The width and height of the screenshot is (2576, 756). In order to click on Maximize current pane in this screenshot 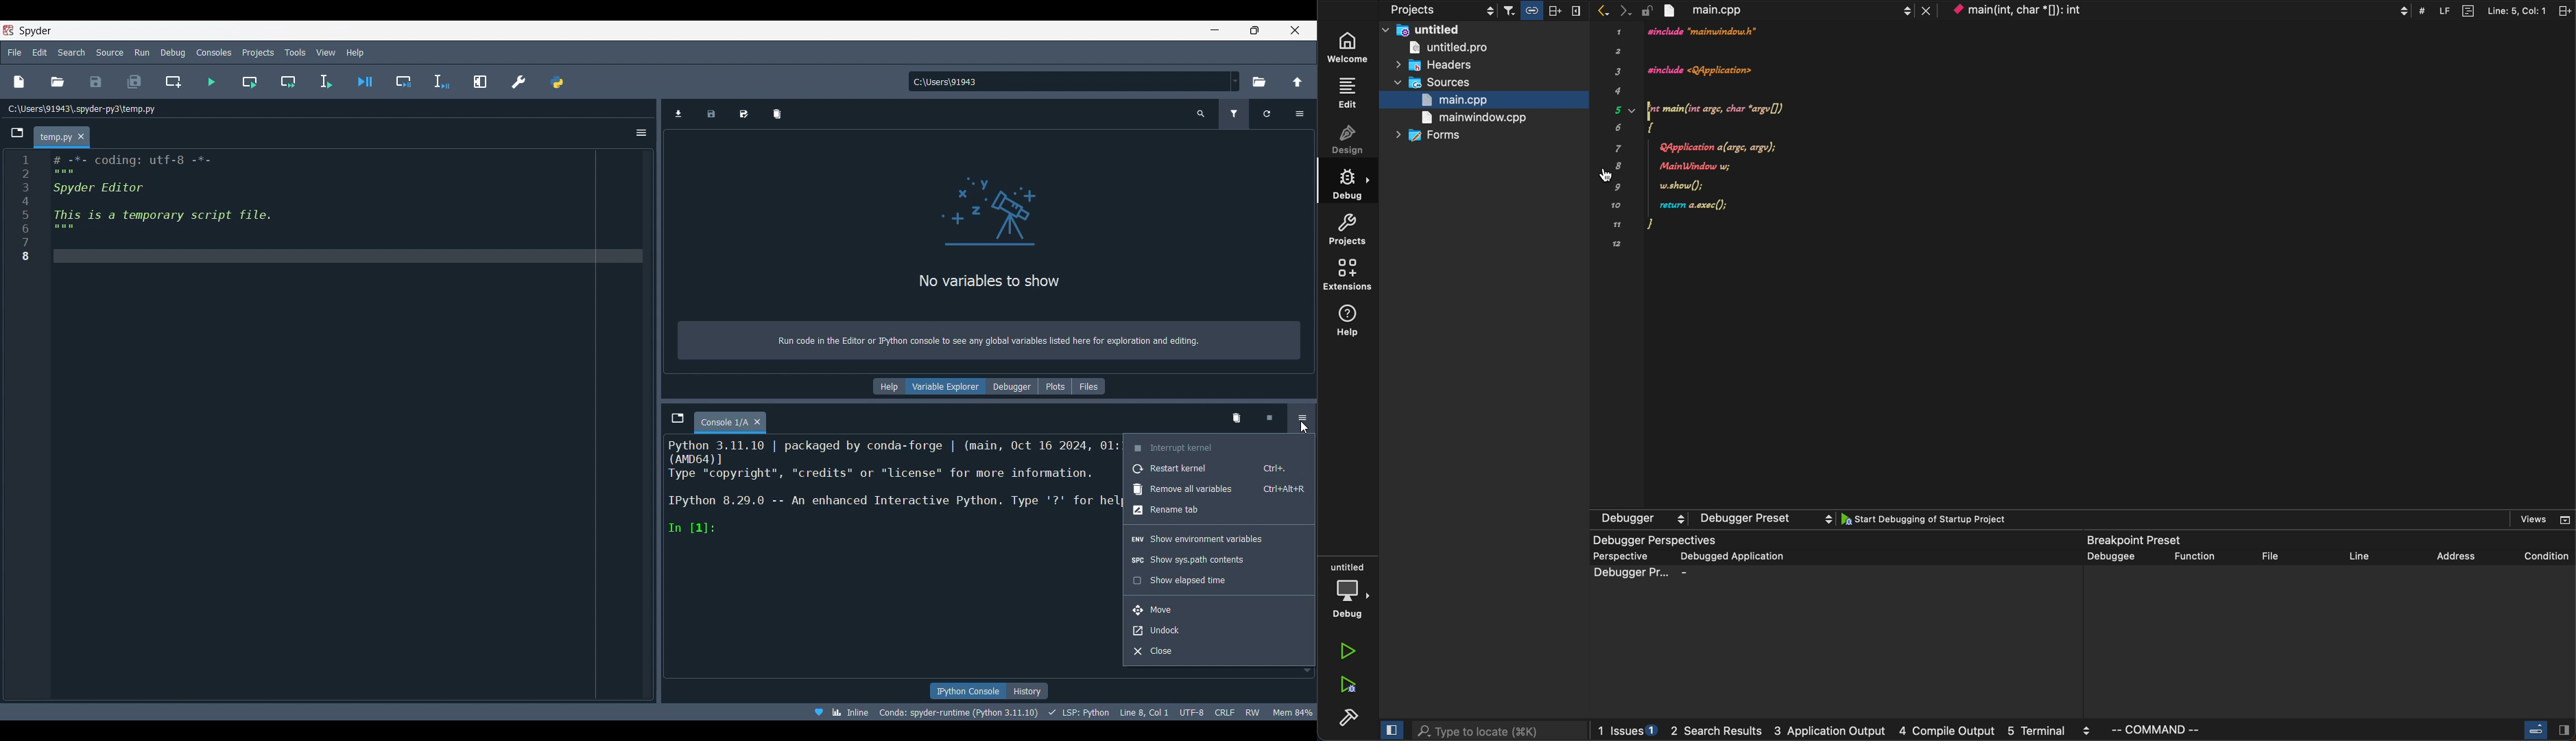, I will do `click(480, 82)`.